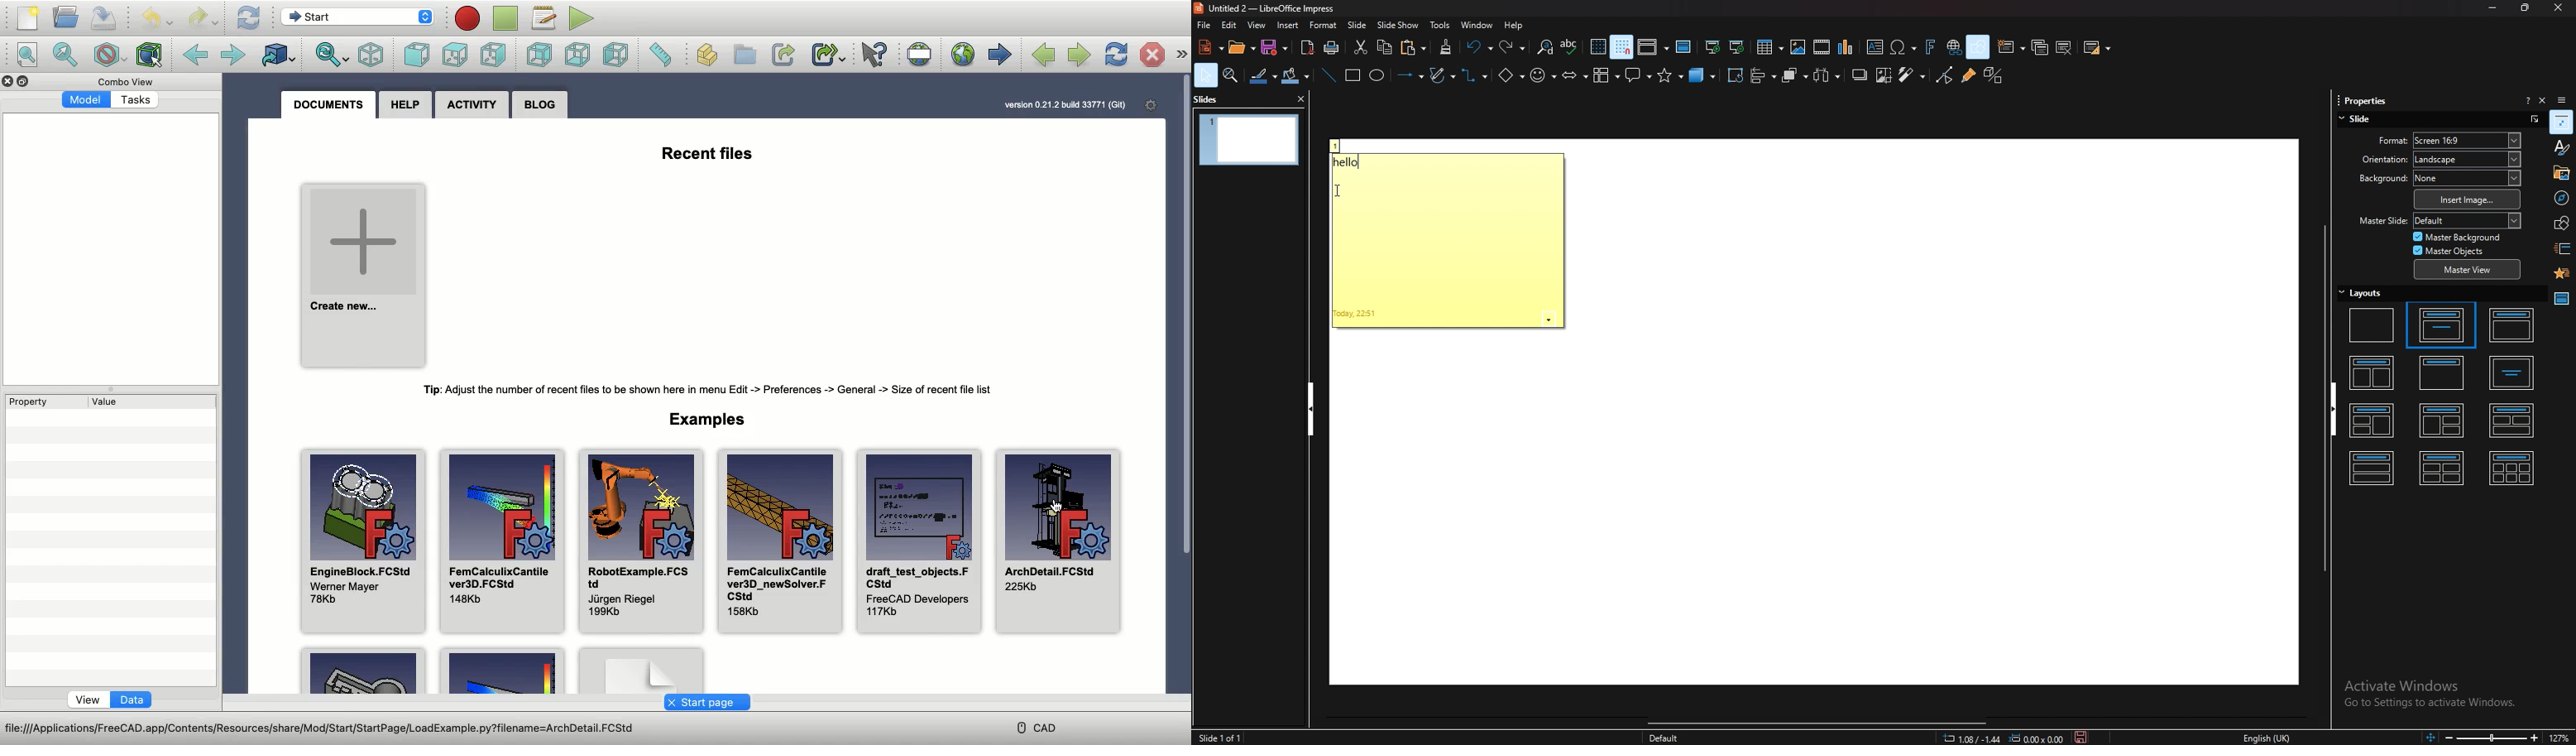 The height and width of the screenshot is (756, 2576). I want to click on RobotExample.FCStd, so click(643, 543).